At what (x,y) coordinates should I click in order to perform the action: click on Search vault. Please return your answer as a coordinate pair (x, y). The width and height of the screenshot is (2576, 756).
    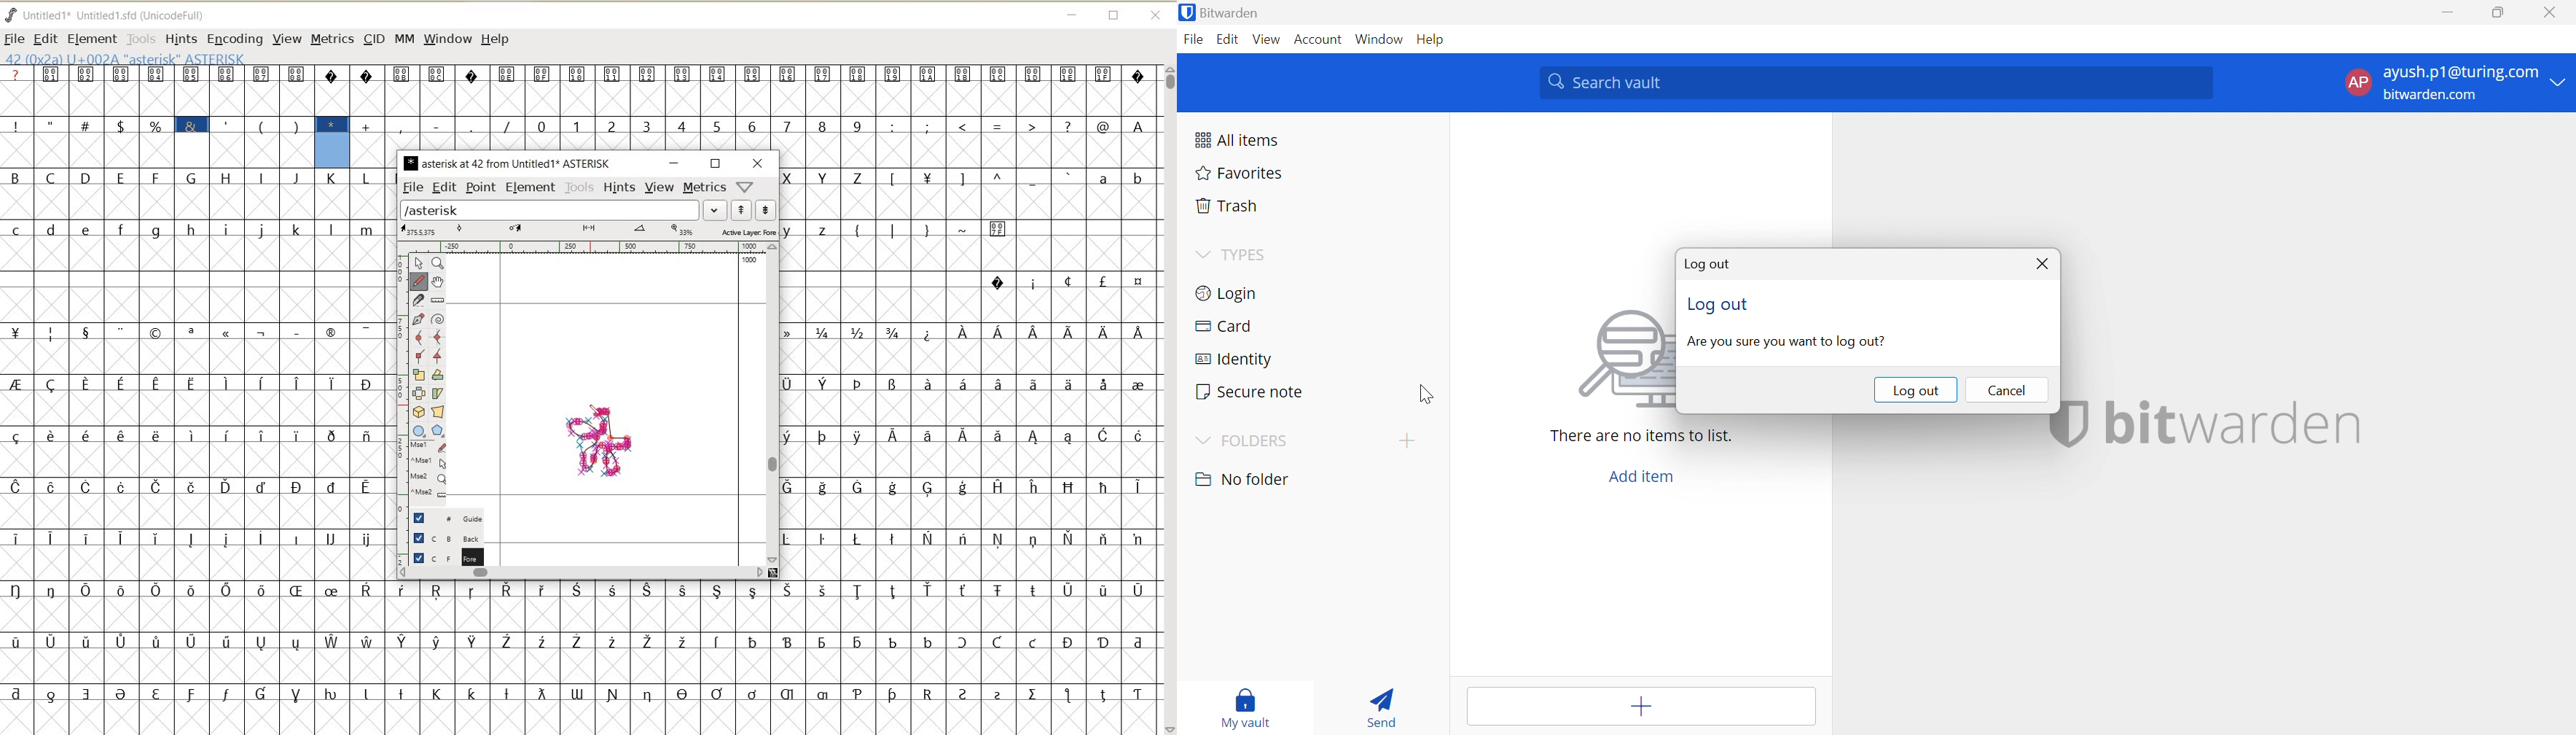
    Looking at the image, I should click on (1875, 83).